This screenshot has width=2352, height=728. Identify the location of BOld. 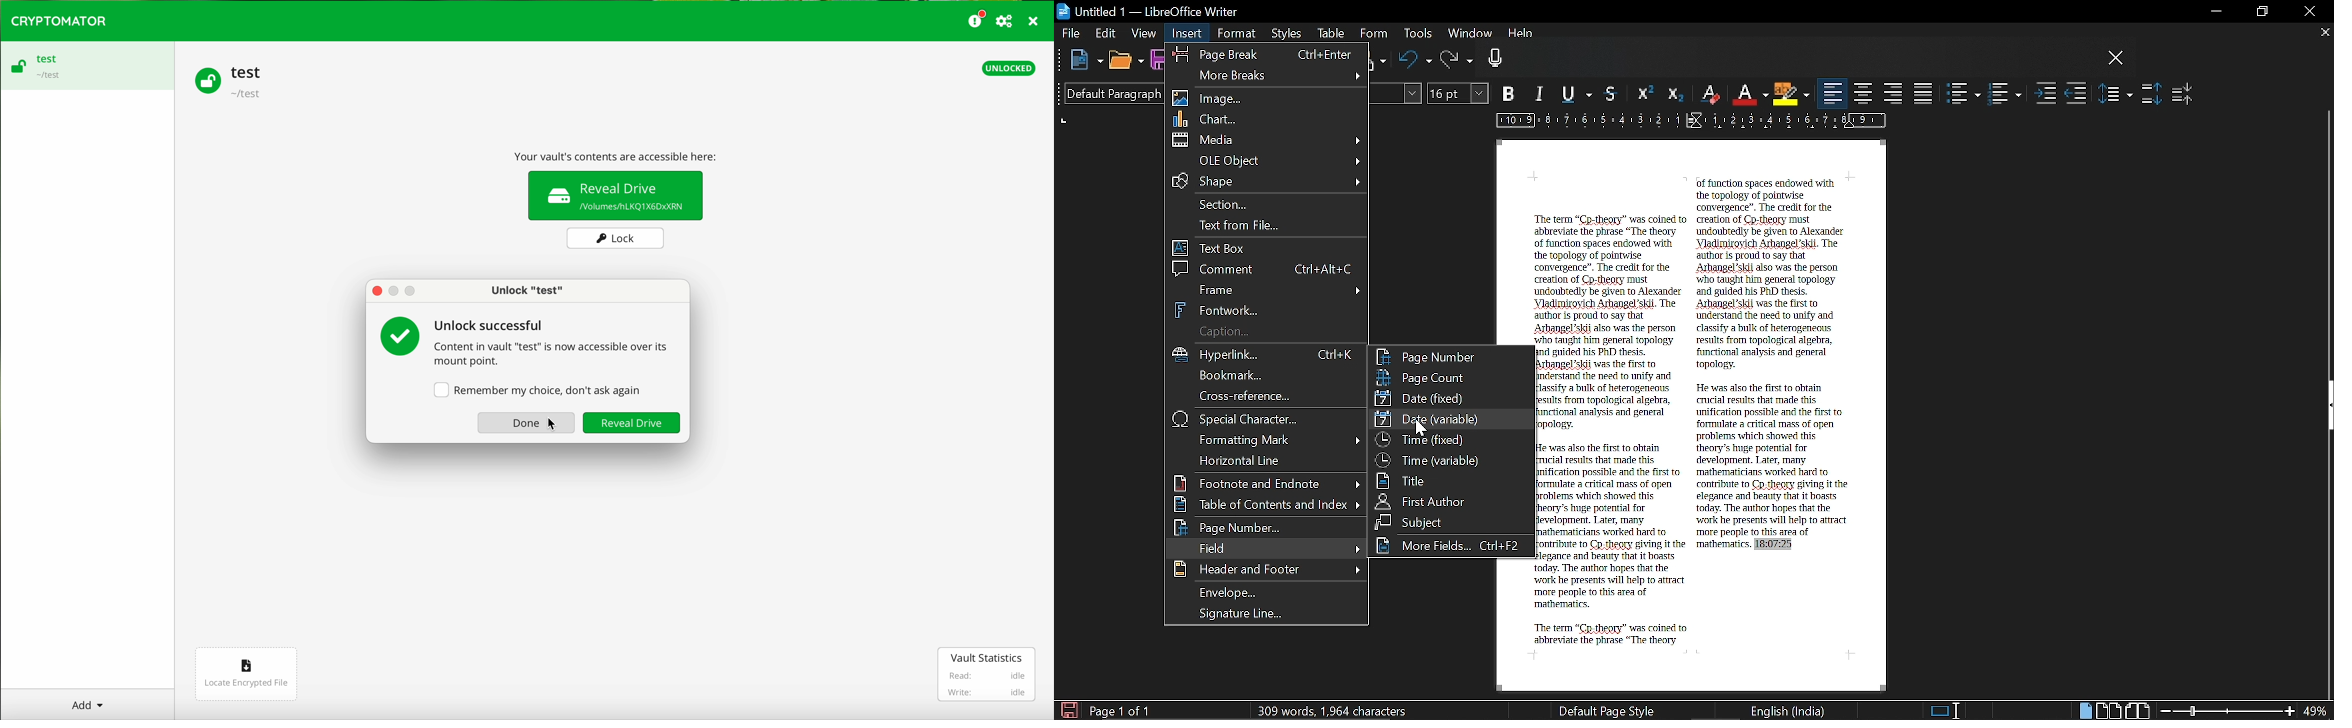
(1511, 93).